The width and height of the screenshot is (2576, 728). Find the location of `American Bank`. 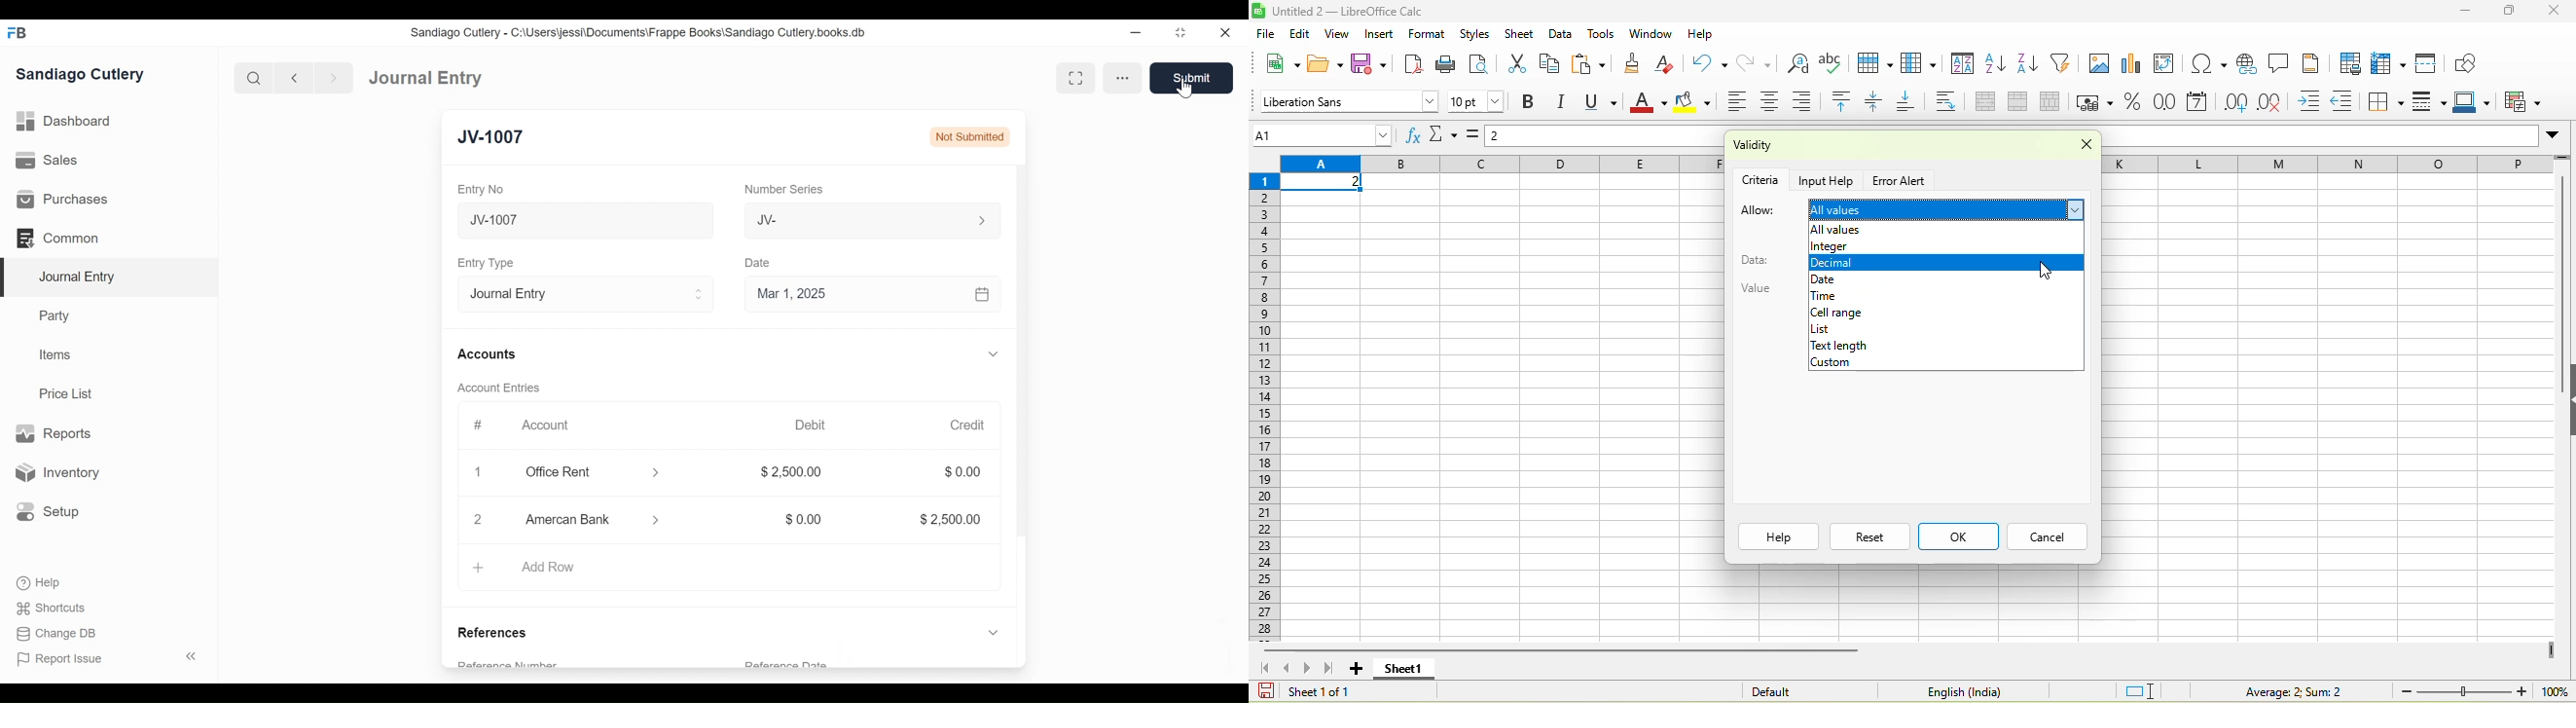

American Bank is located at coordinates (599, 522).